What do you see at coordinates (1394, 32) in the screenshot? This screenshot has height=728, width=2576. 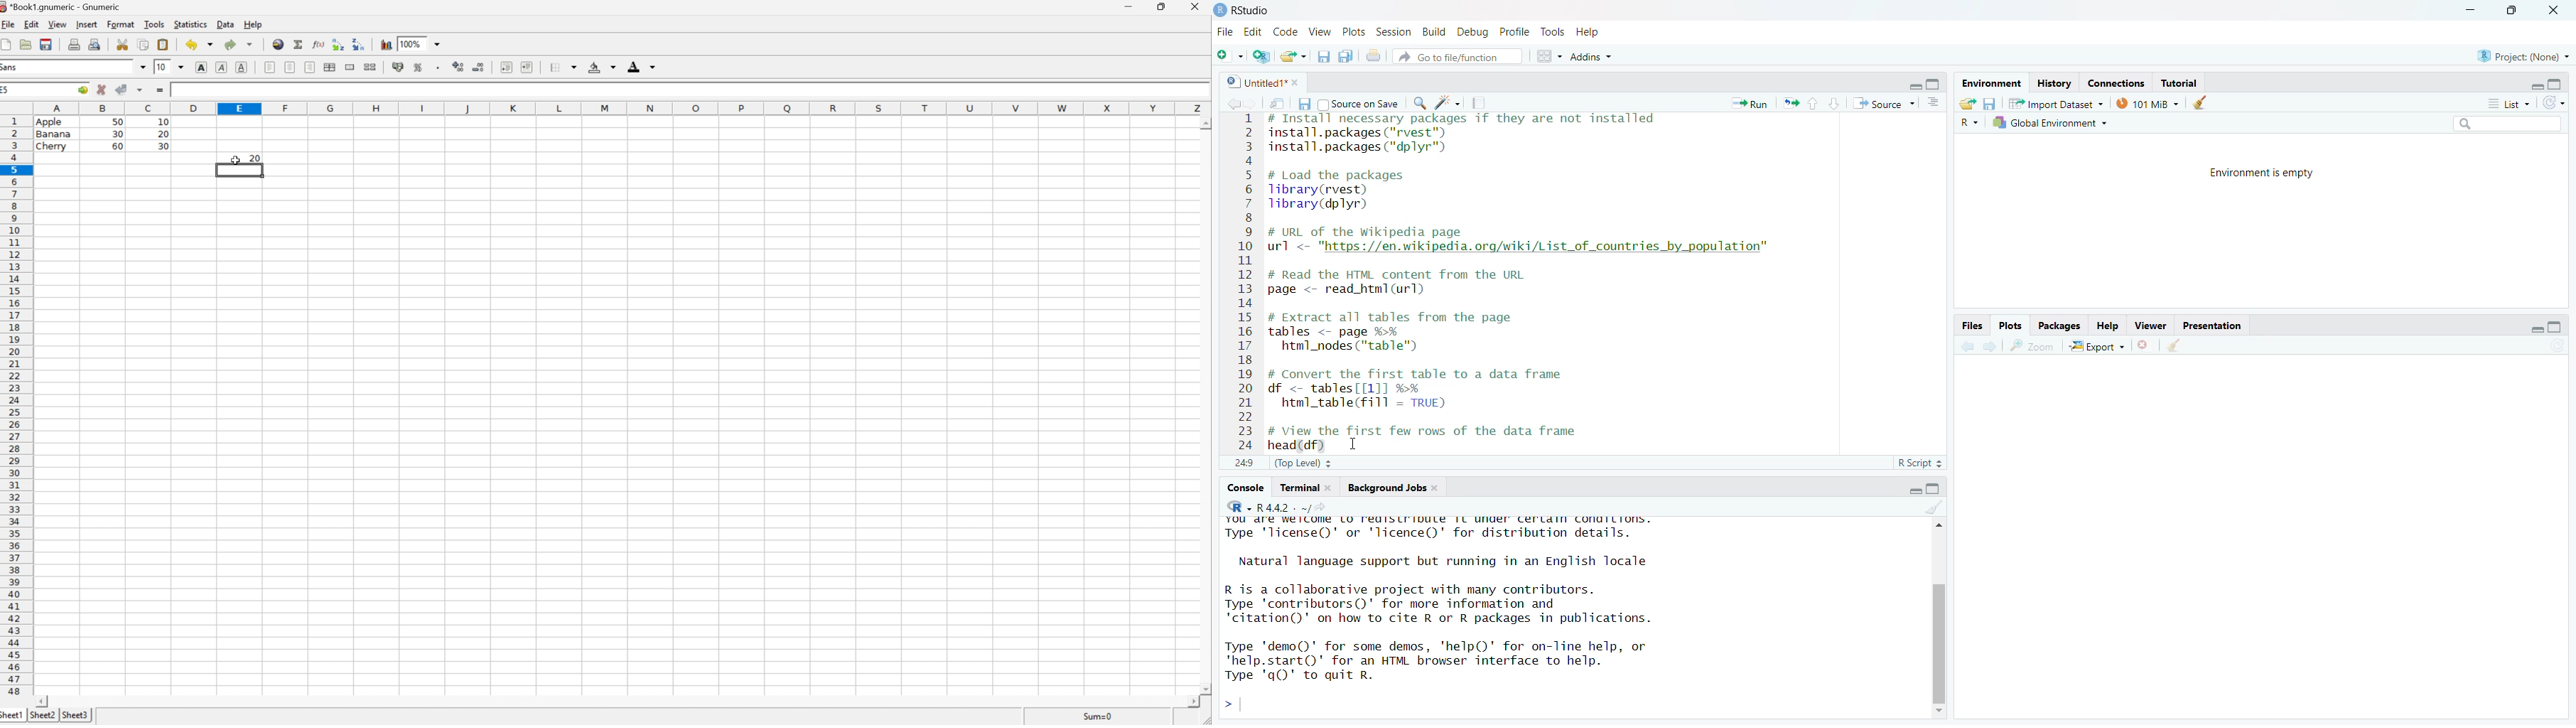 I see `Session` at bounding box center [1394, 32].